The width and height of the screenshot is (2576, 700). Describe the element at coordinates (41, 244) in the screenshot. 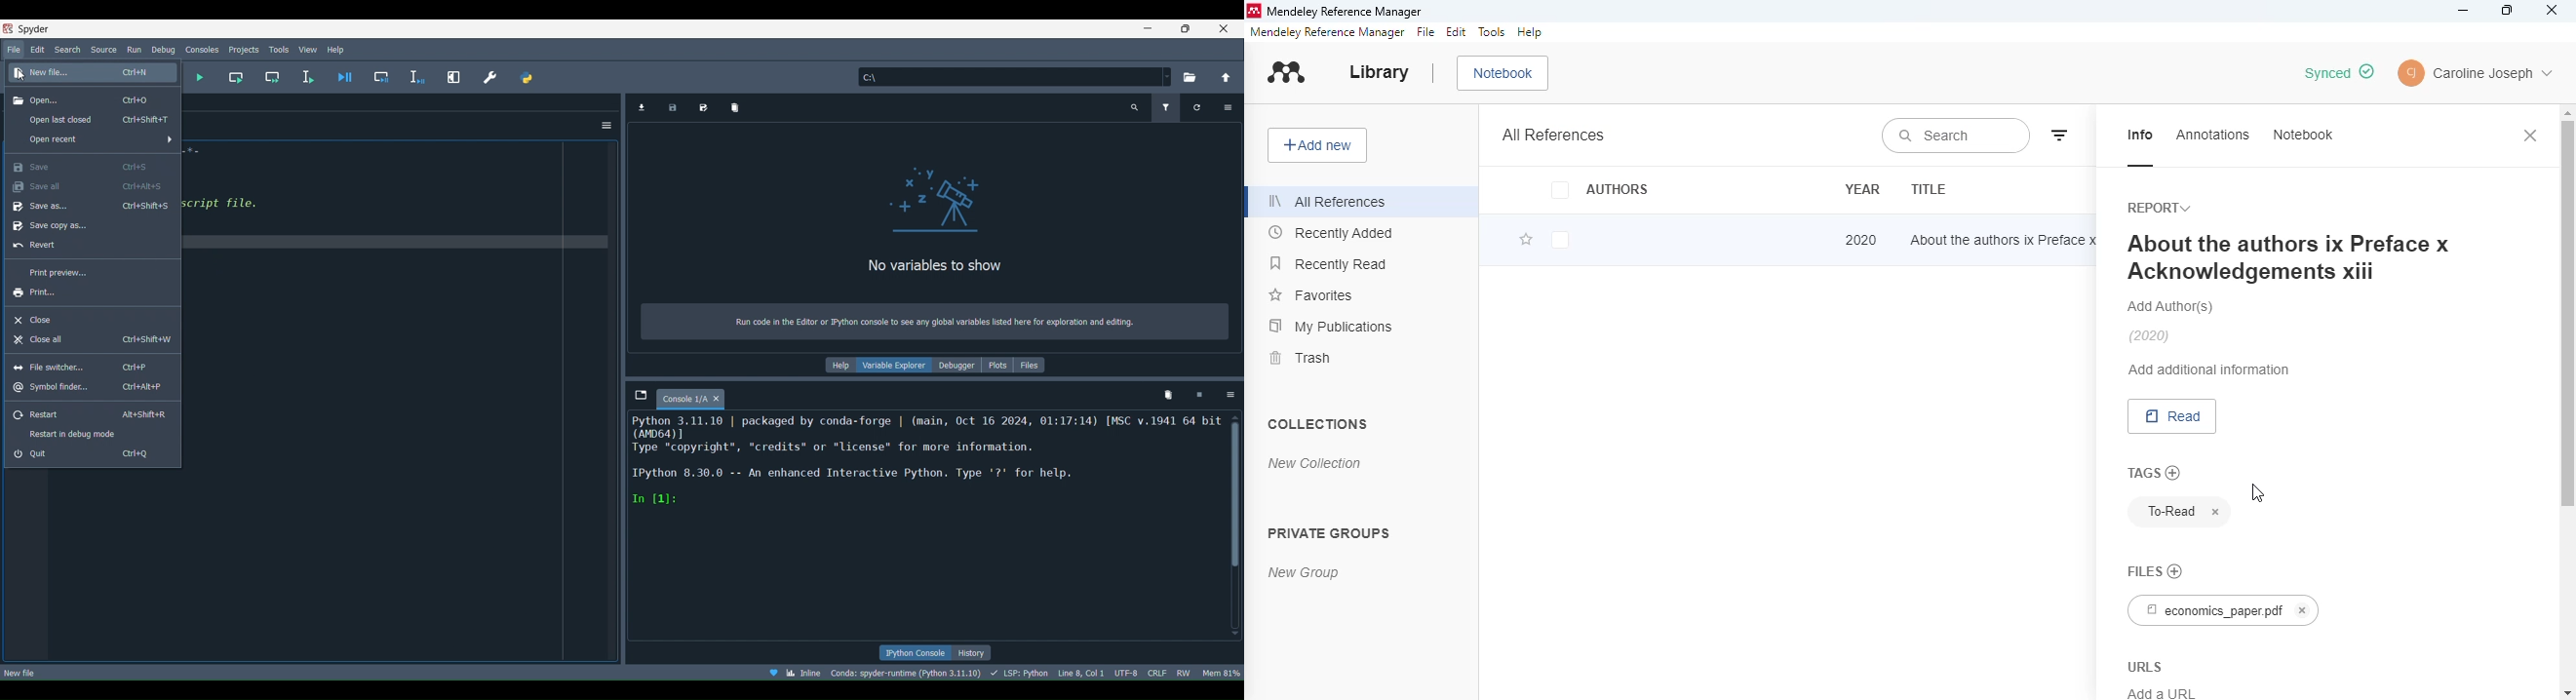

I see `Revert` at that location.